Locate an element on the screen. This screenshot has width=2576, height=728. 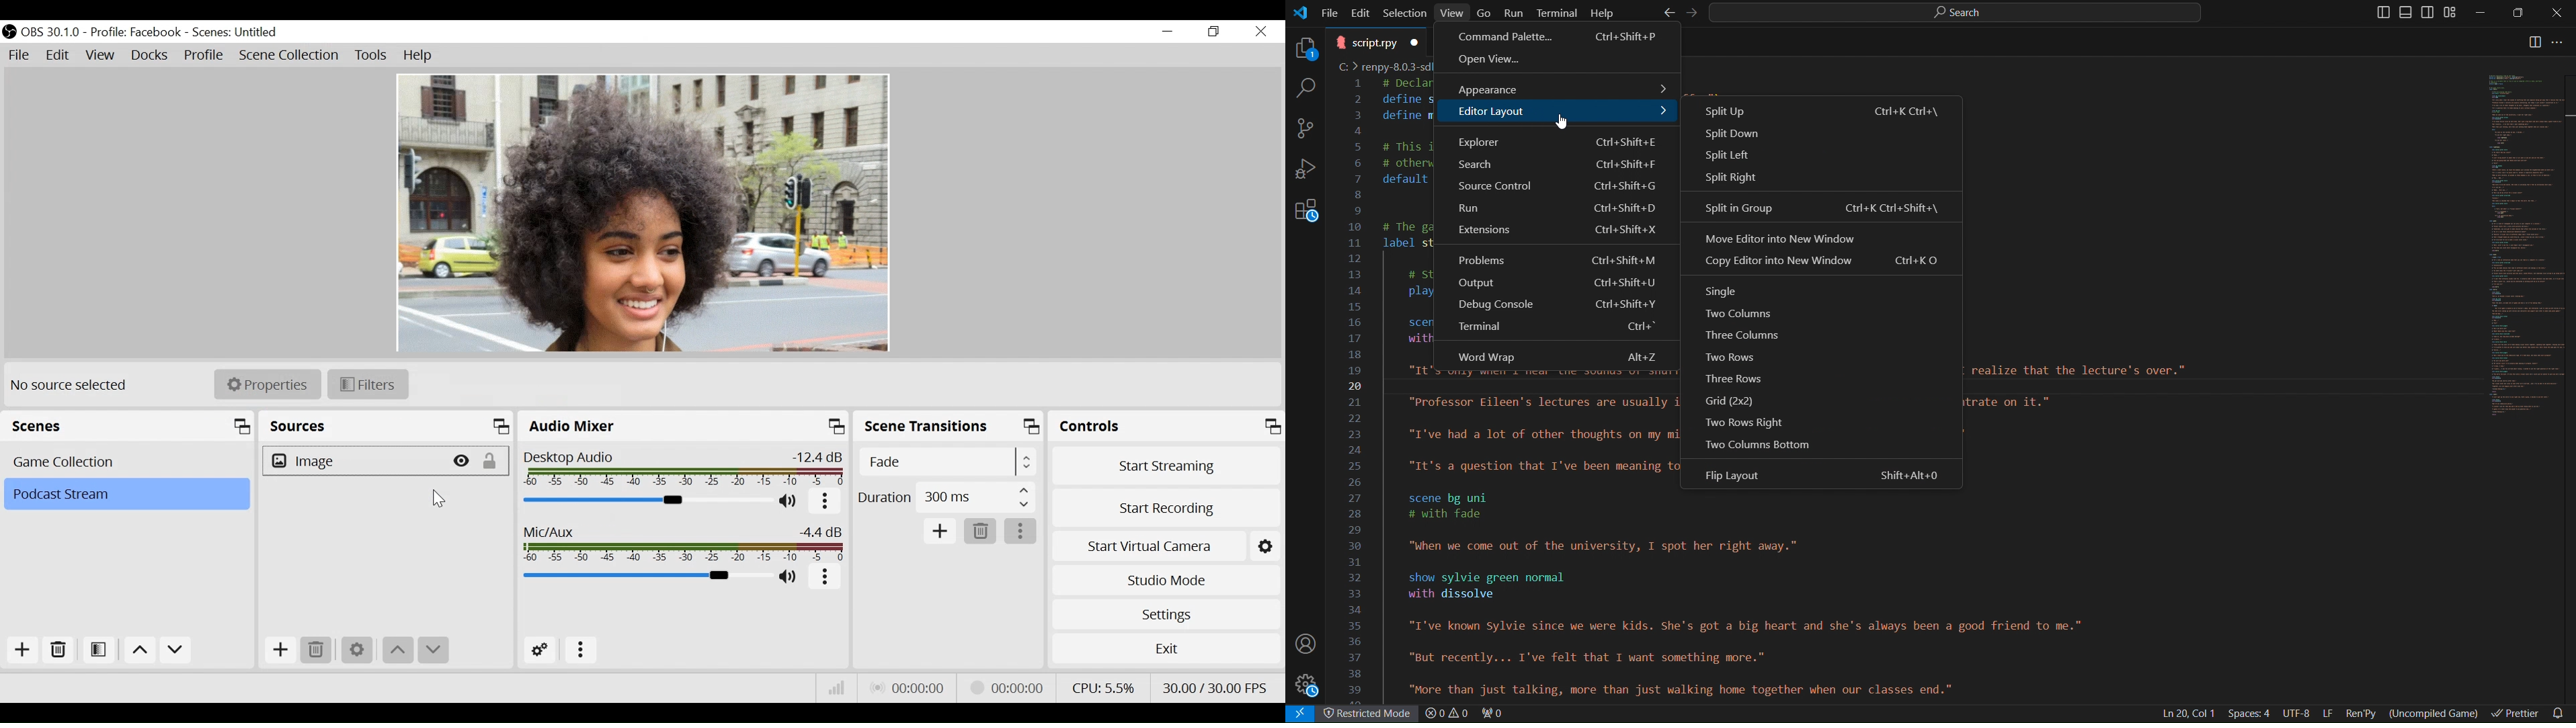
Scene Transition is located at coordinates (950, 426).